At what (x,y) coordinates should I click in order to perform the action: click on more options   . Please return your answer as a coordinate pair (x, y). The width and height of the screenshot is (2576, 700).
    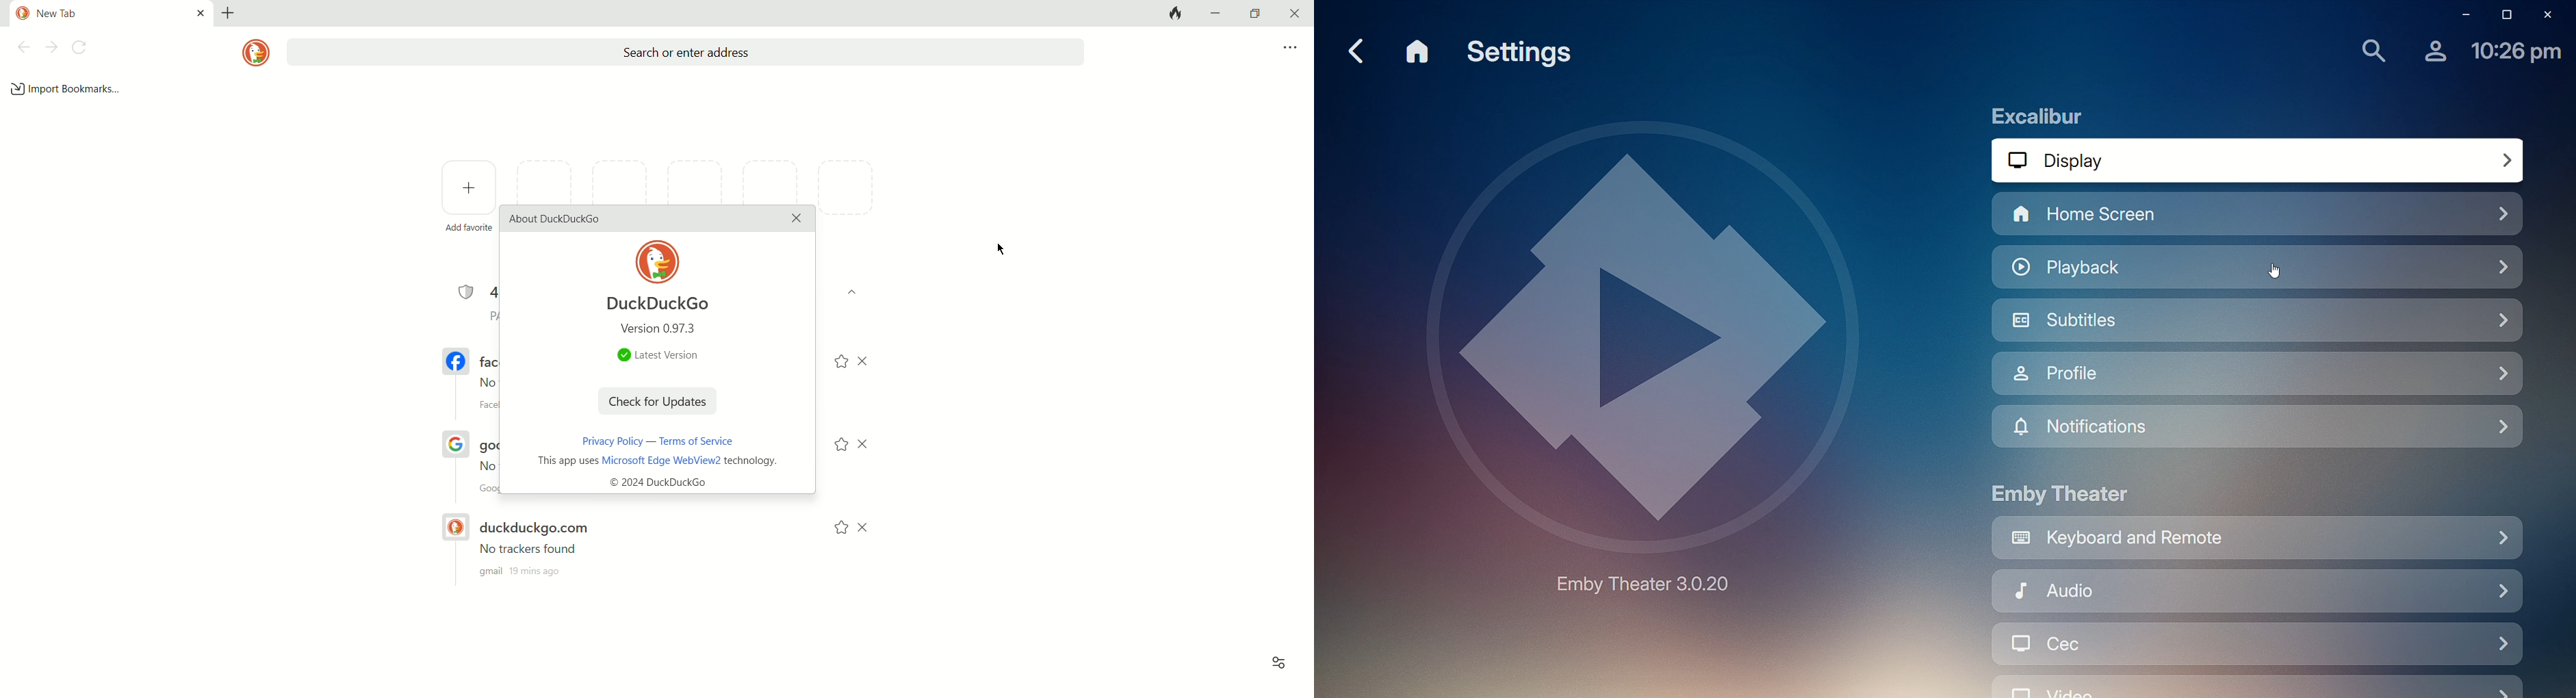
    Looking at the image, I should click on (1289, 49).